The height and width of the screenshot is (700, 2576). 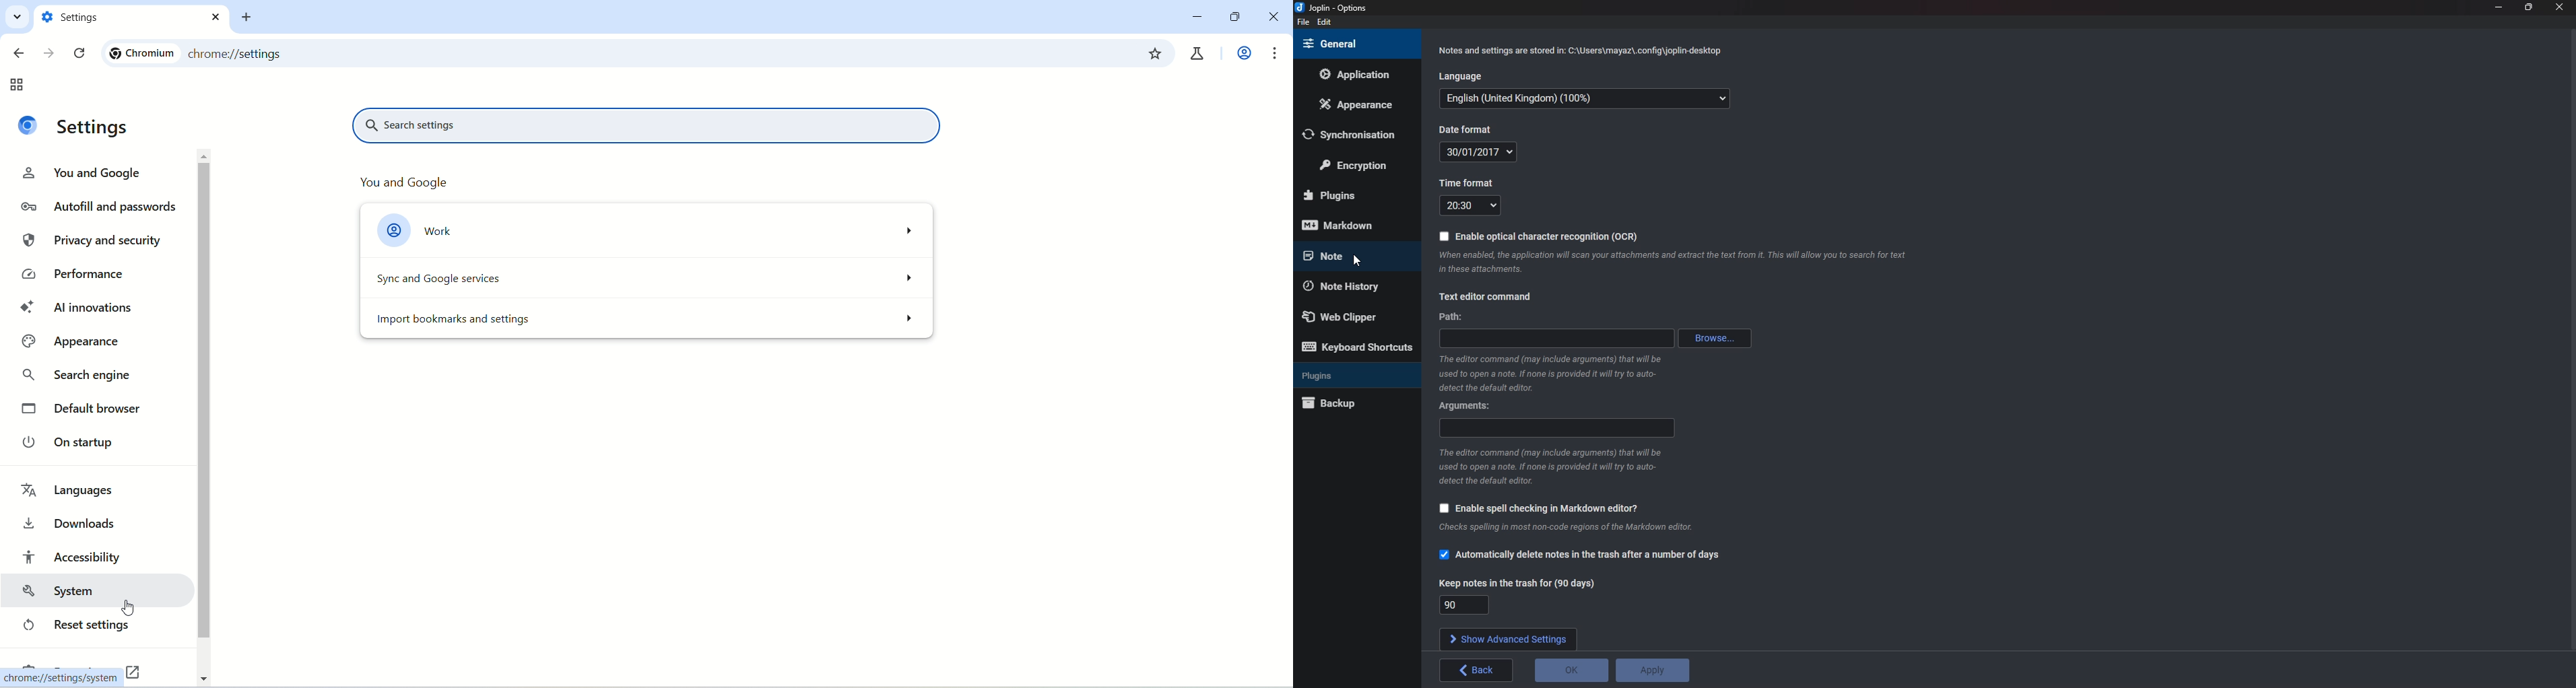 What do you see at coordinates (1351, 256) in the screenshot?
I see `note` at bounding box center [1351, 256].